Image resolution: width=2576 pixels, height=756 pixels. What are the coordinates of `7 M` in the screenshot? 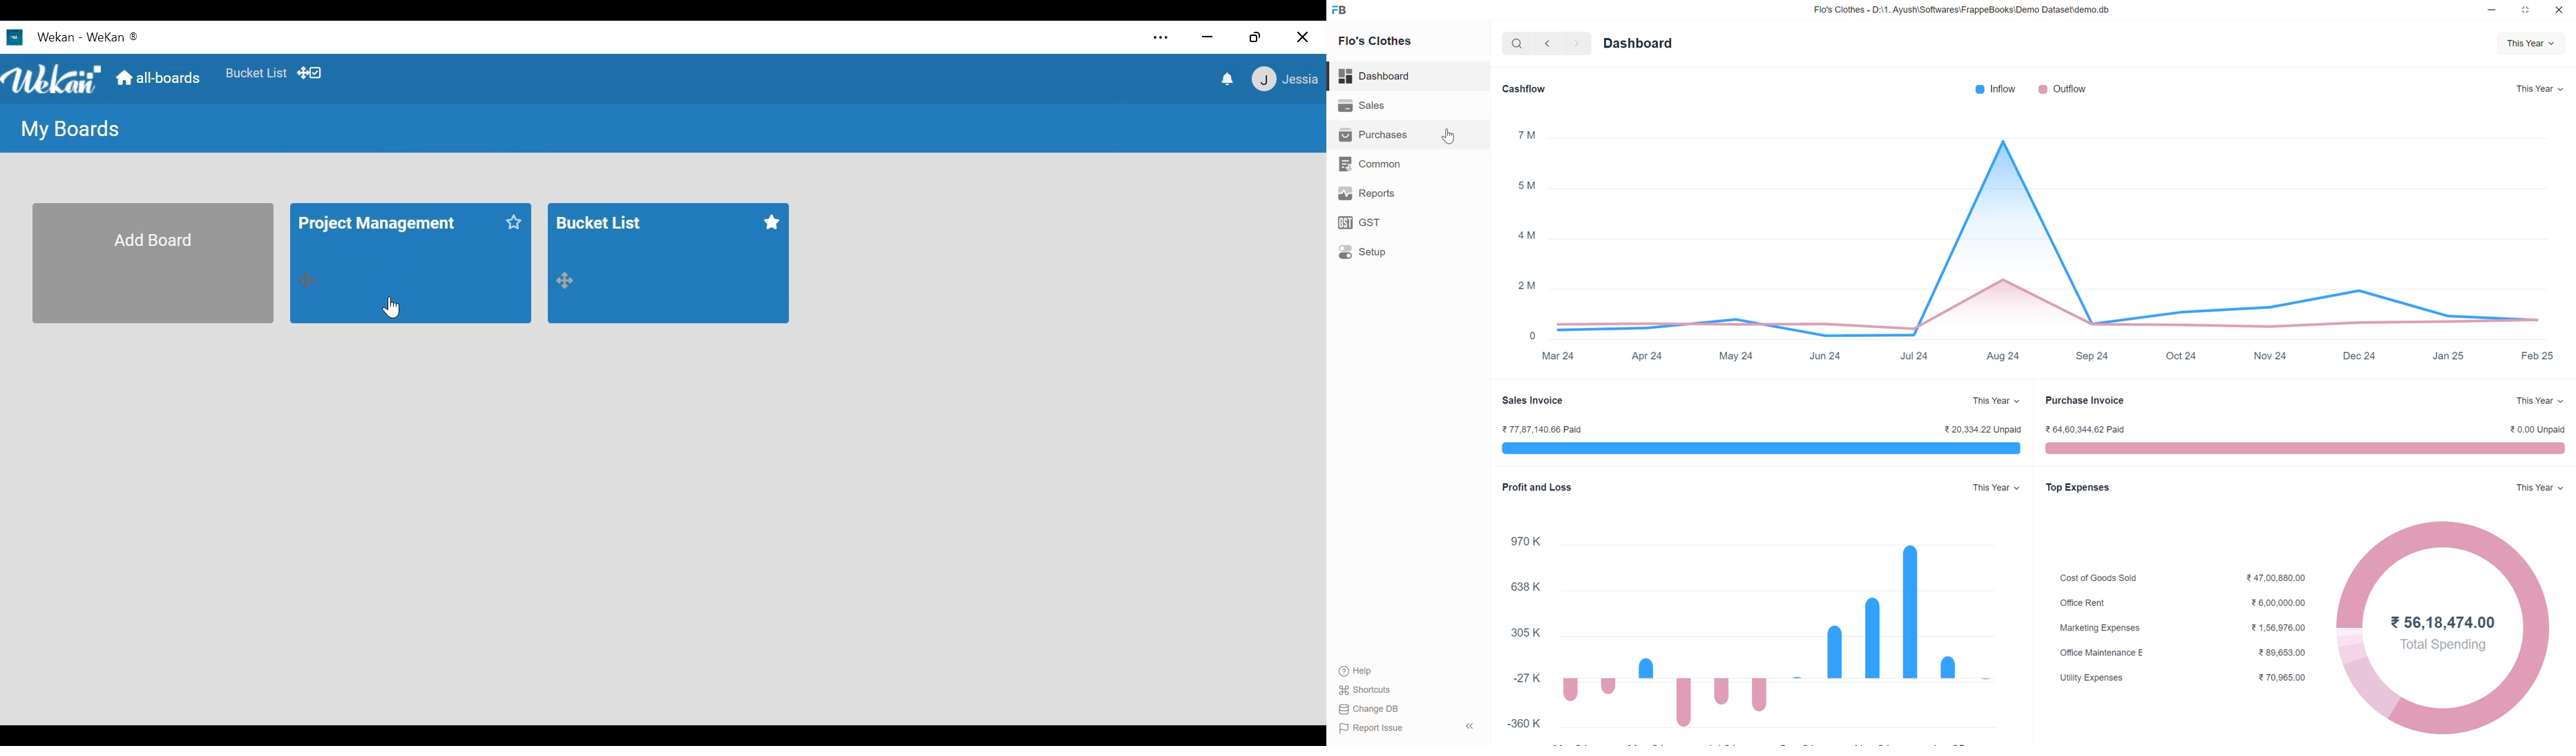 It's located at (1526, 135).